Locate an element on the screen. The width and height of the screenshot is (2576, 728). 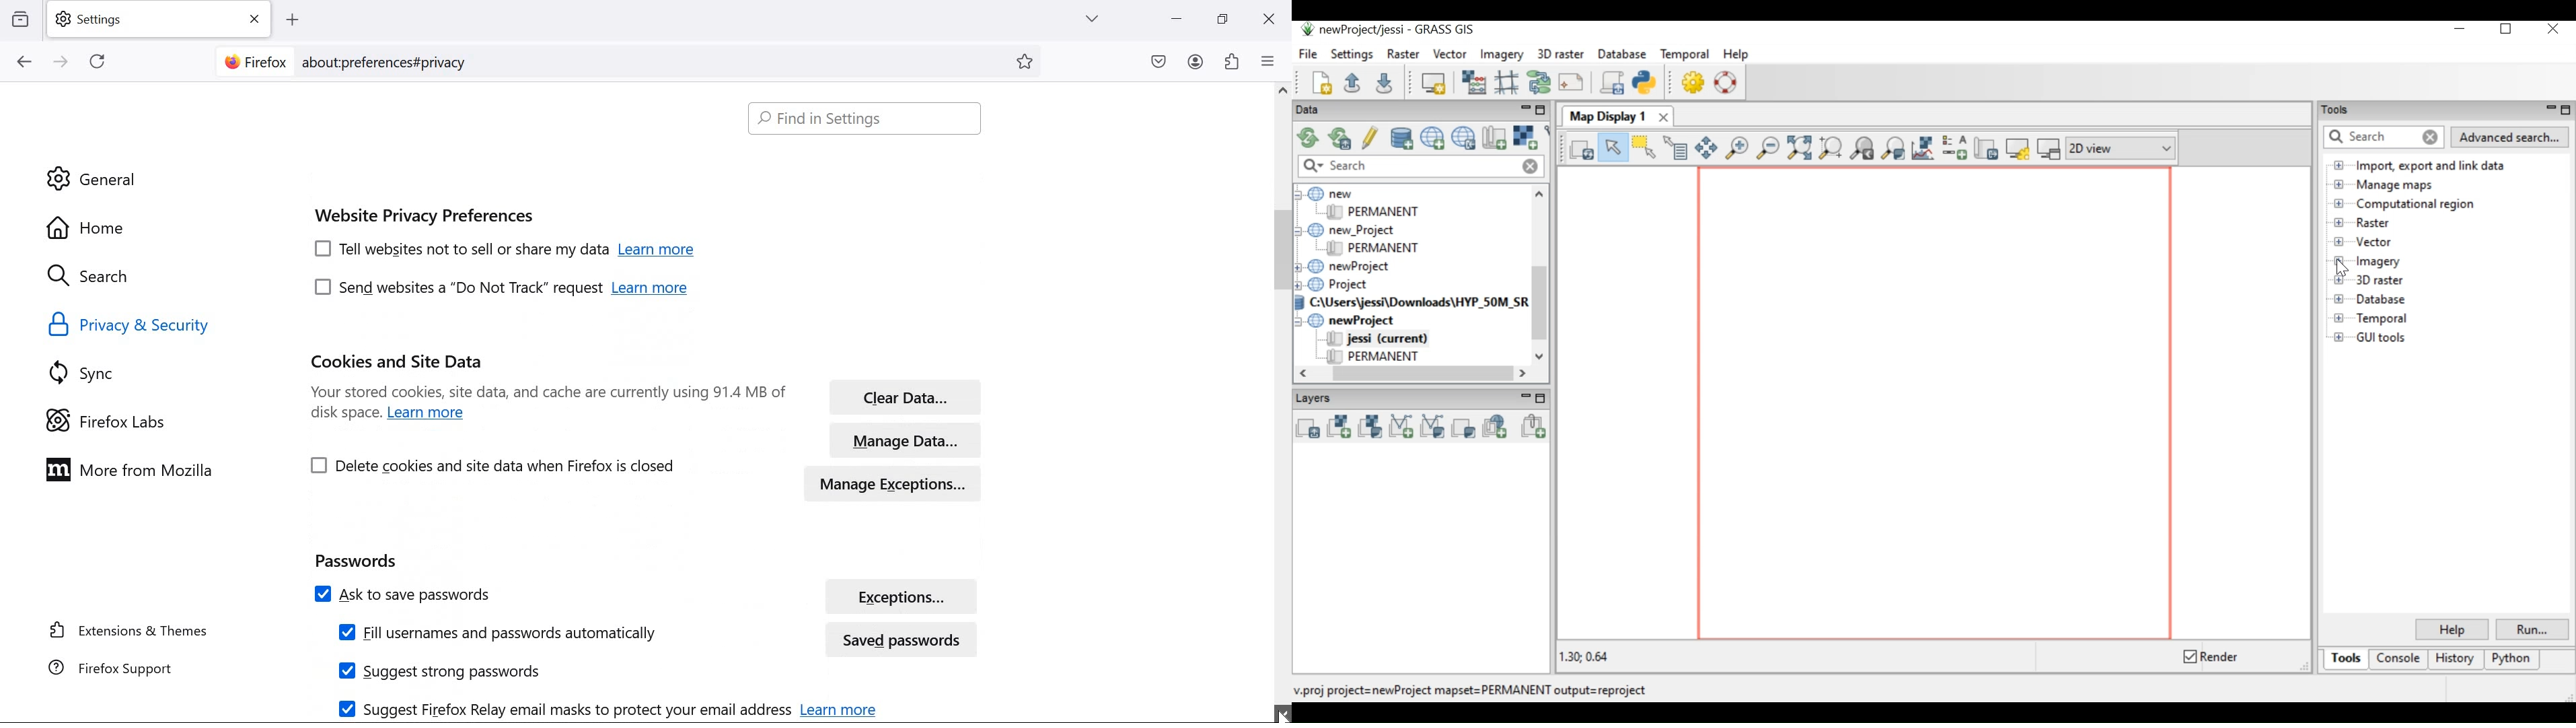
save to pocket is located at coordinates (1158, 63).